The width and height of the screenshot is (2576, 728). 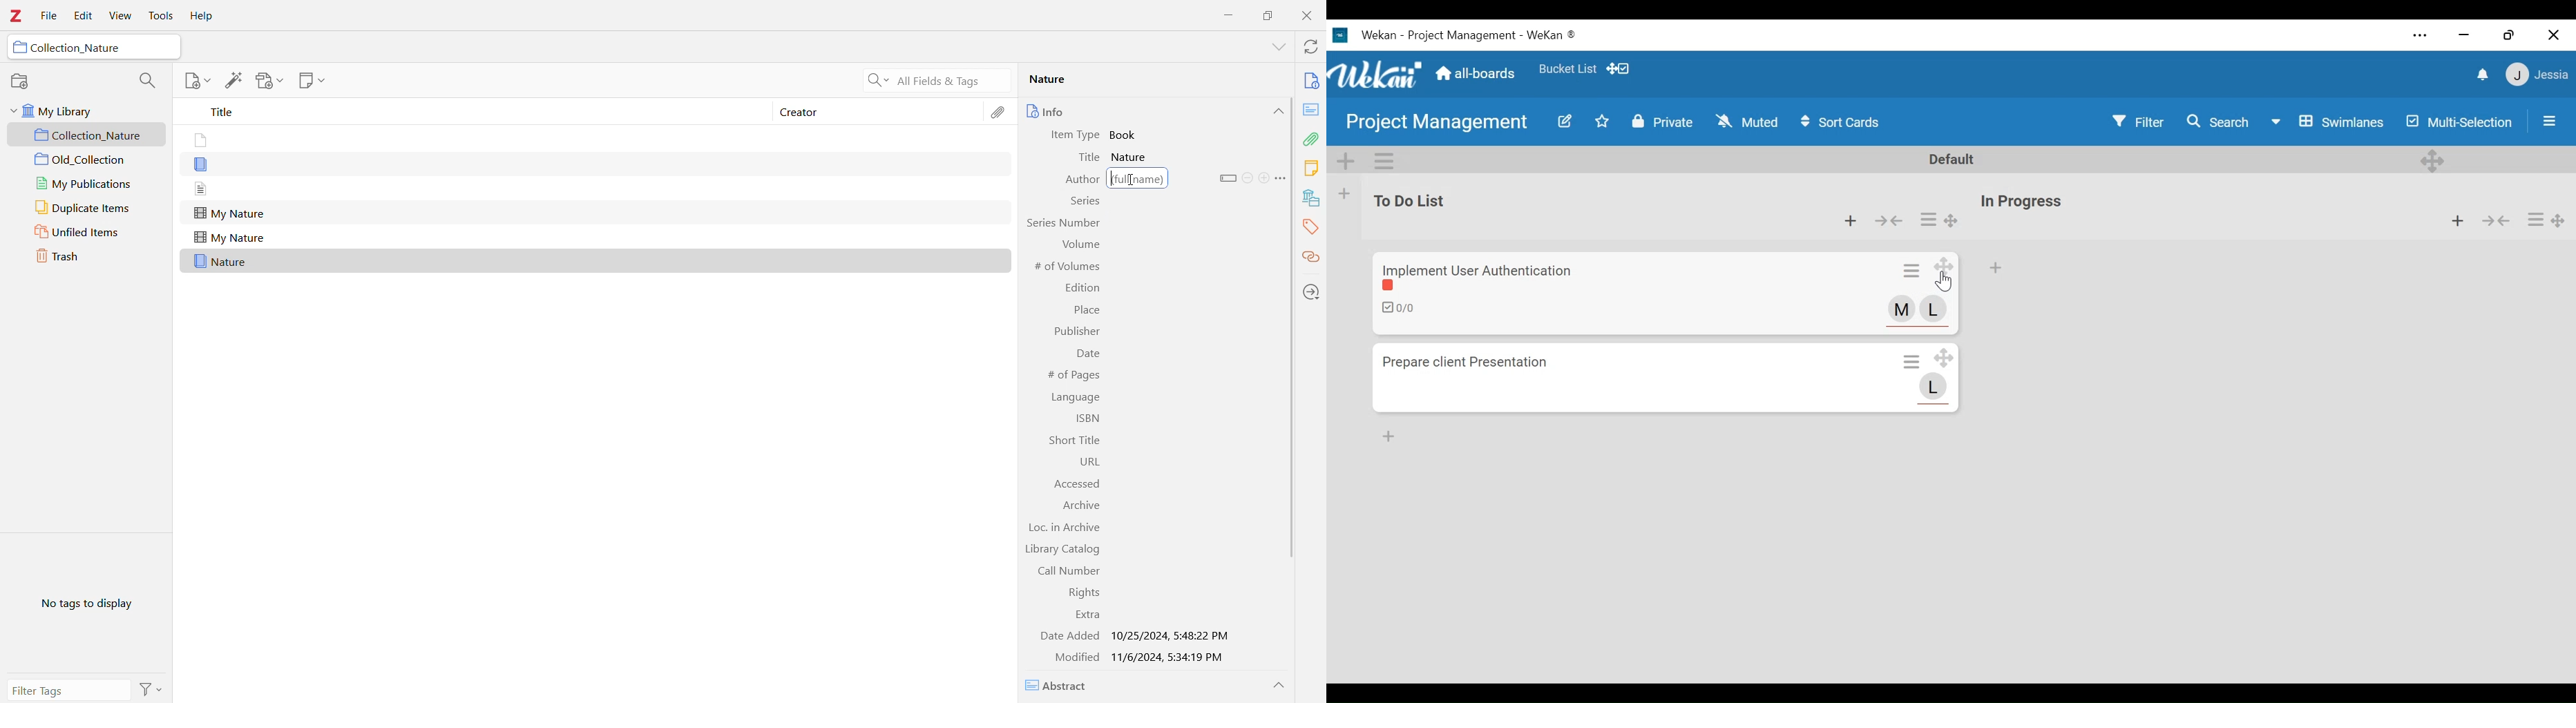 I want to click on Nature, so click(x=222, y=262).